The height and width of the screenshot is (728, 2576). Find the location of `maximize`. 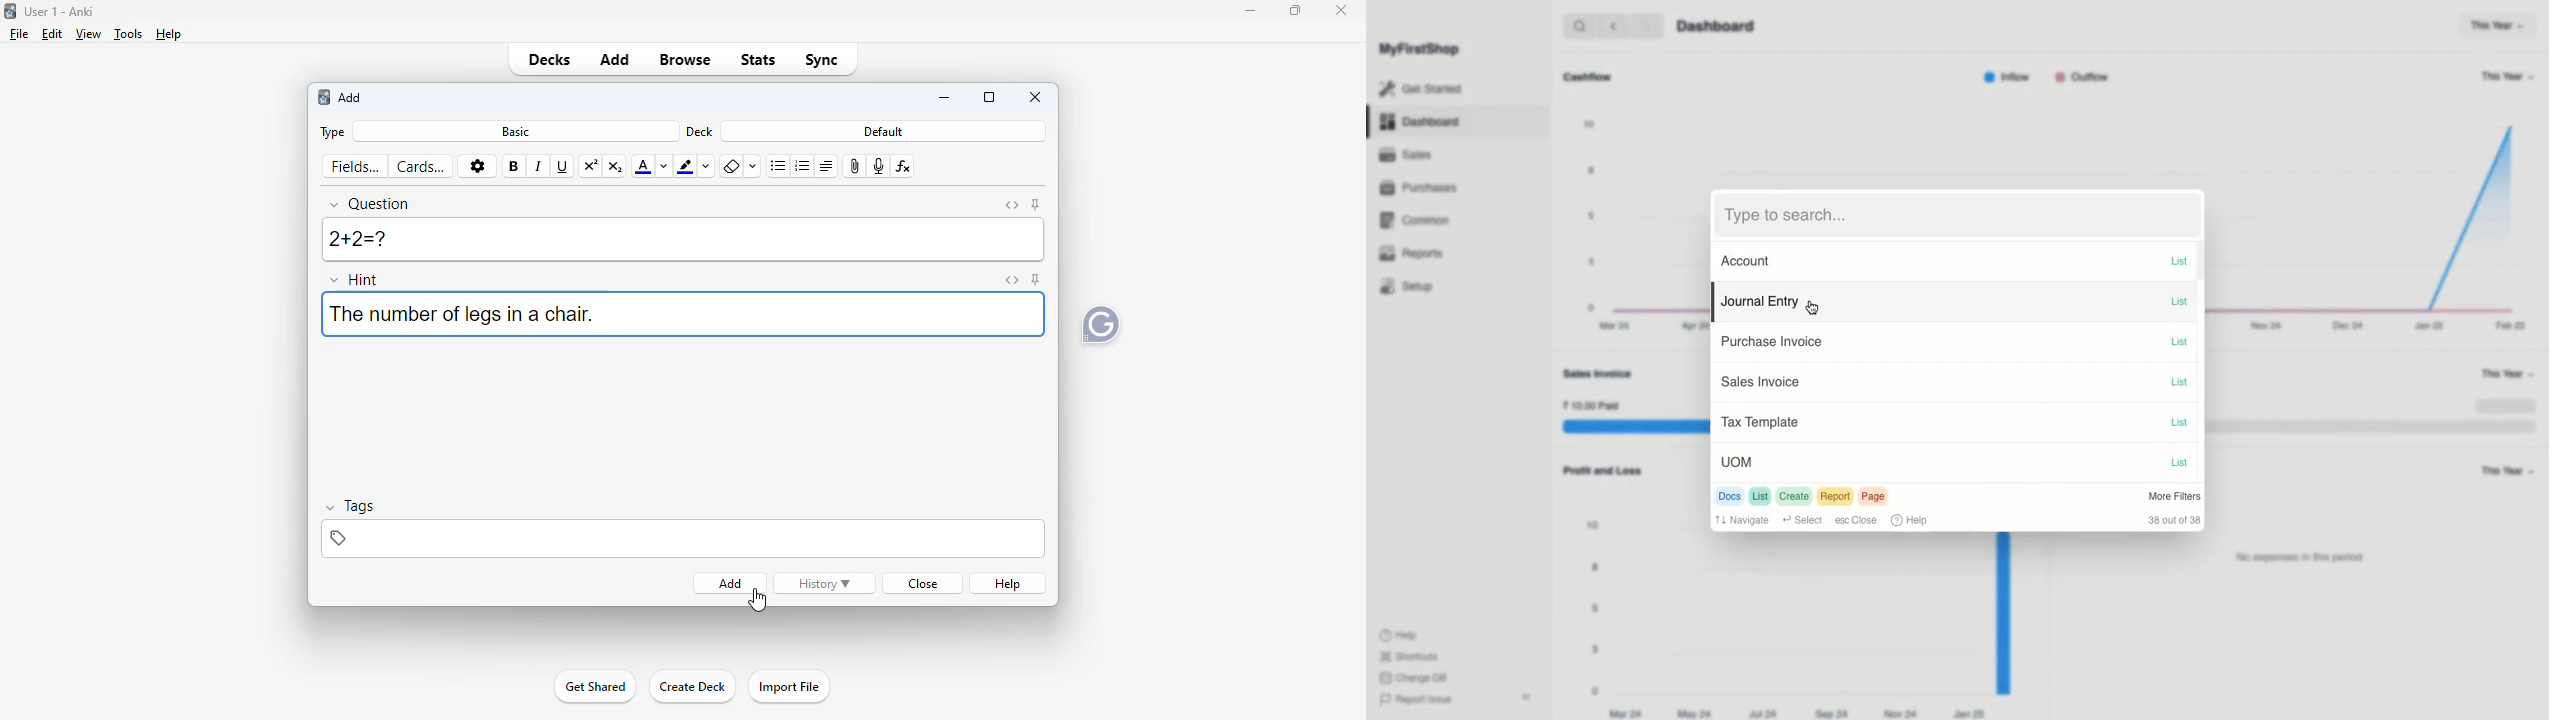

maximize is located at coordinates (1295, 10).